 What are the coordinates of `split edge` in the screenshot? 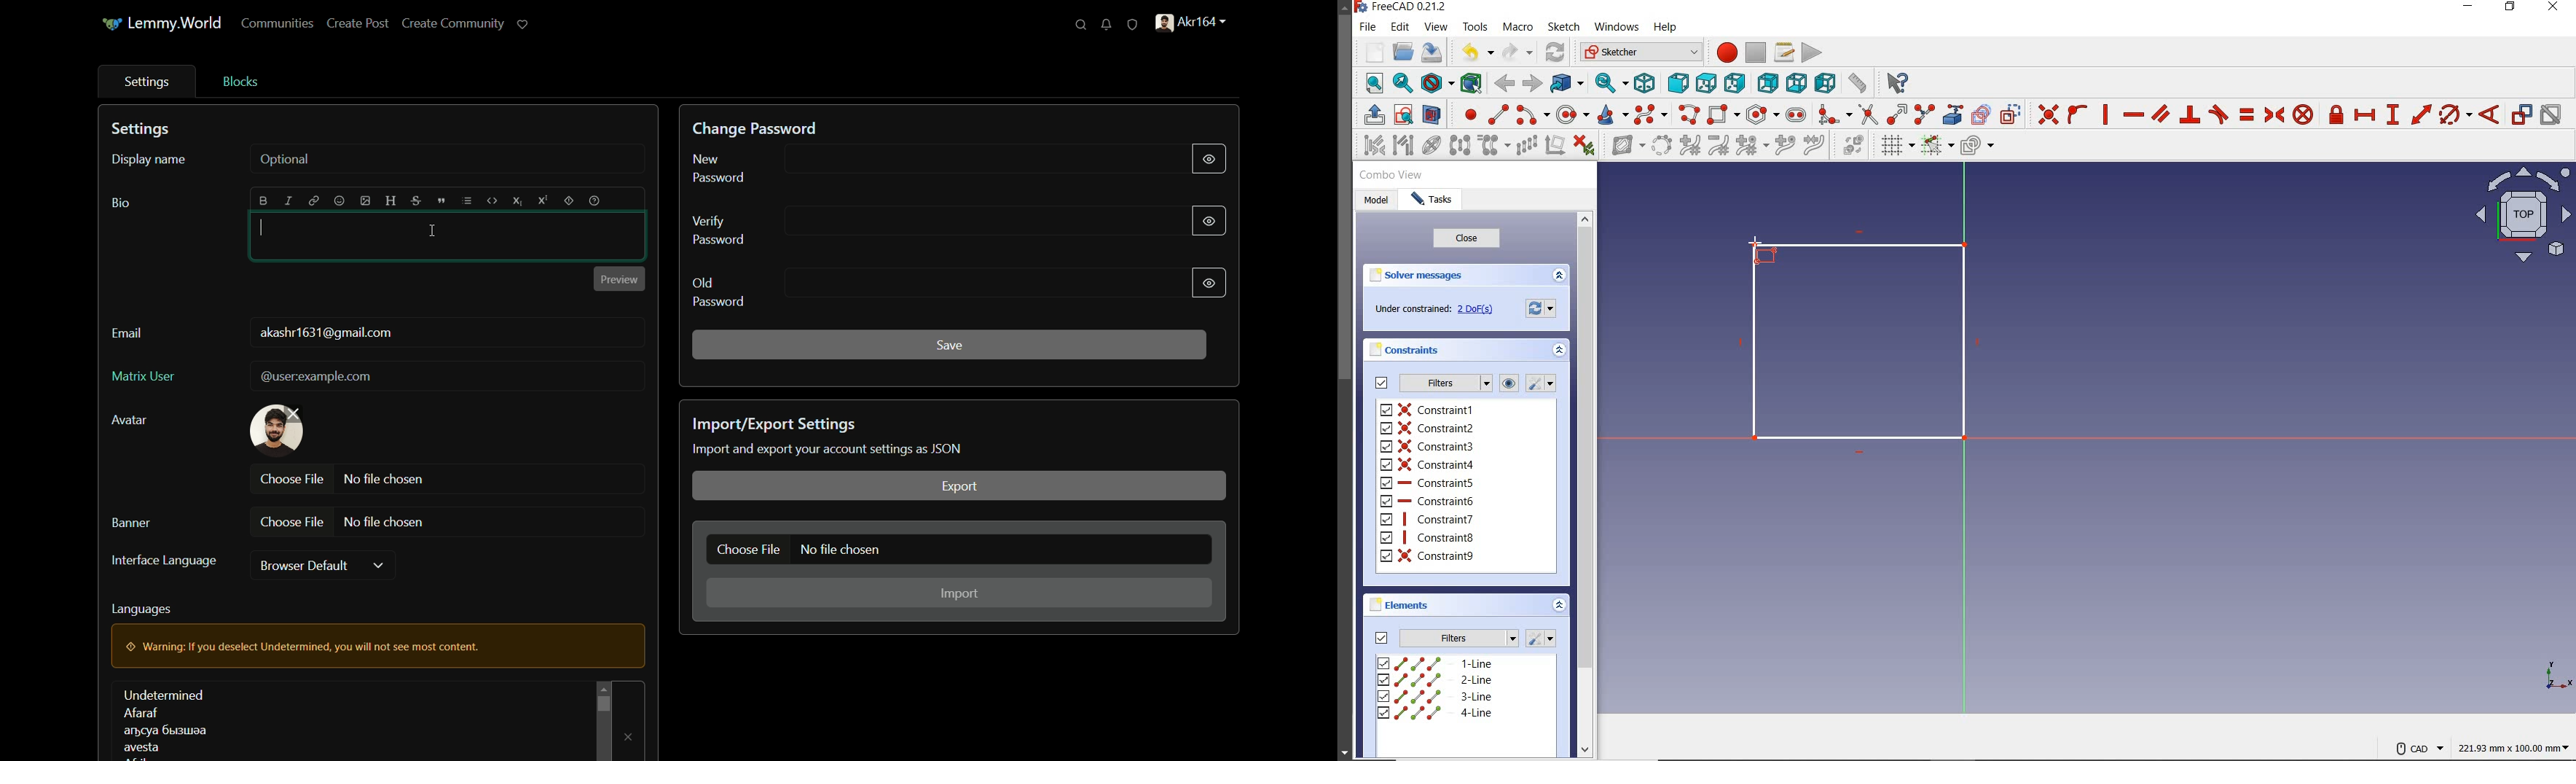 It's located at (1924, 115).